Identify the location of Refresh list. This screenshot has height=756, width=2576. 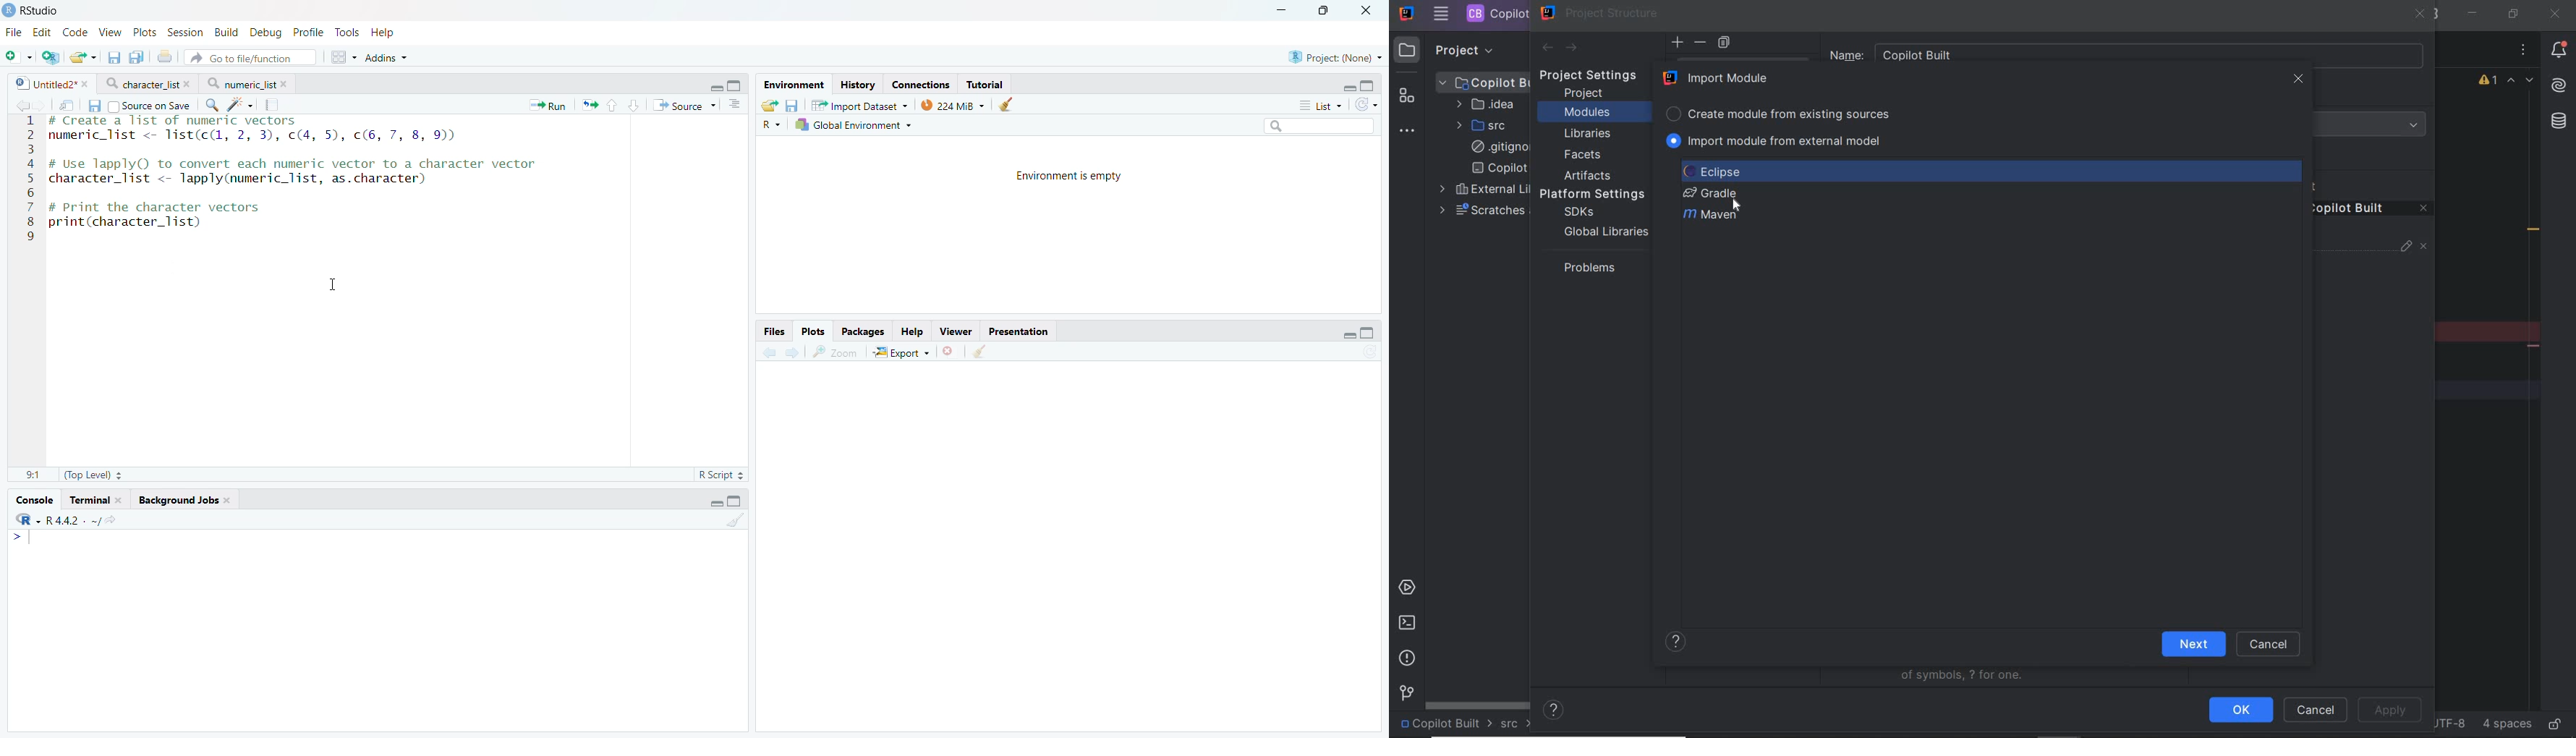
(1370, 353).